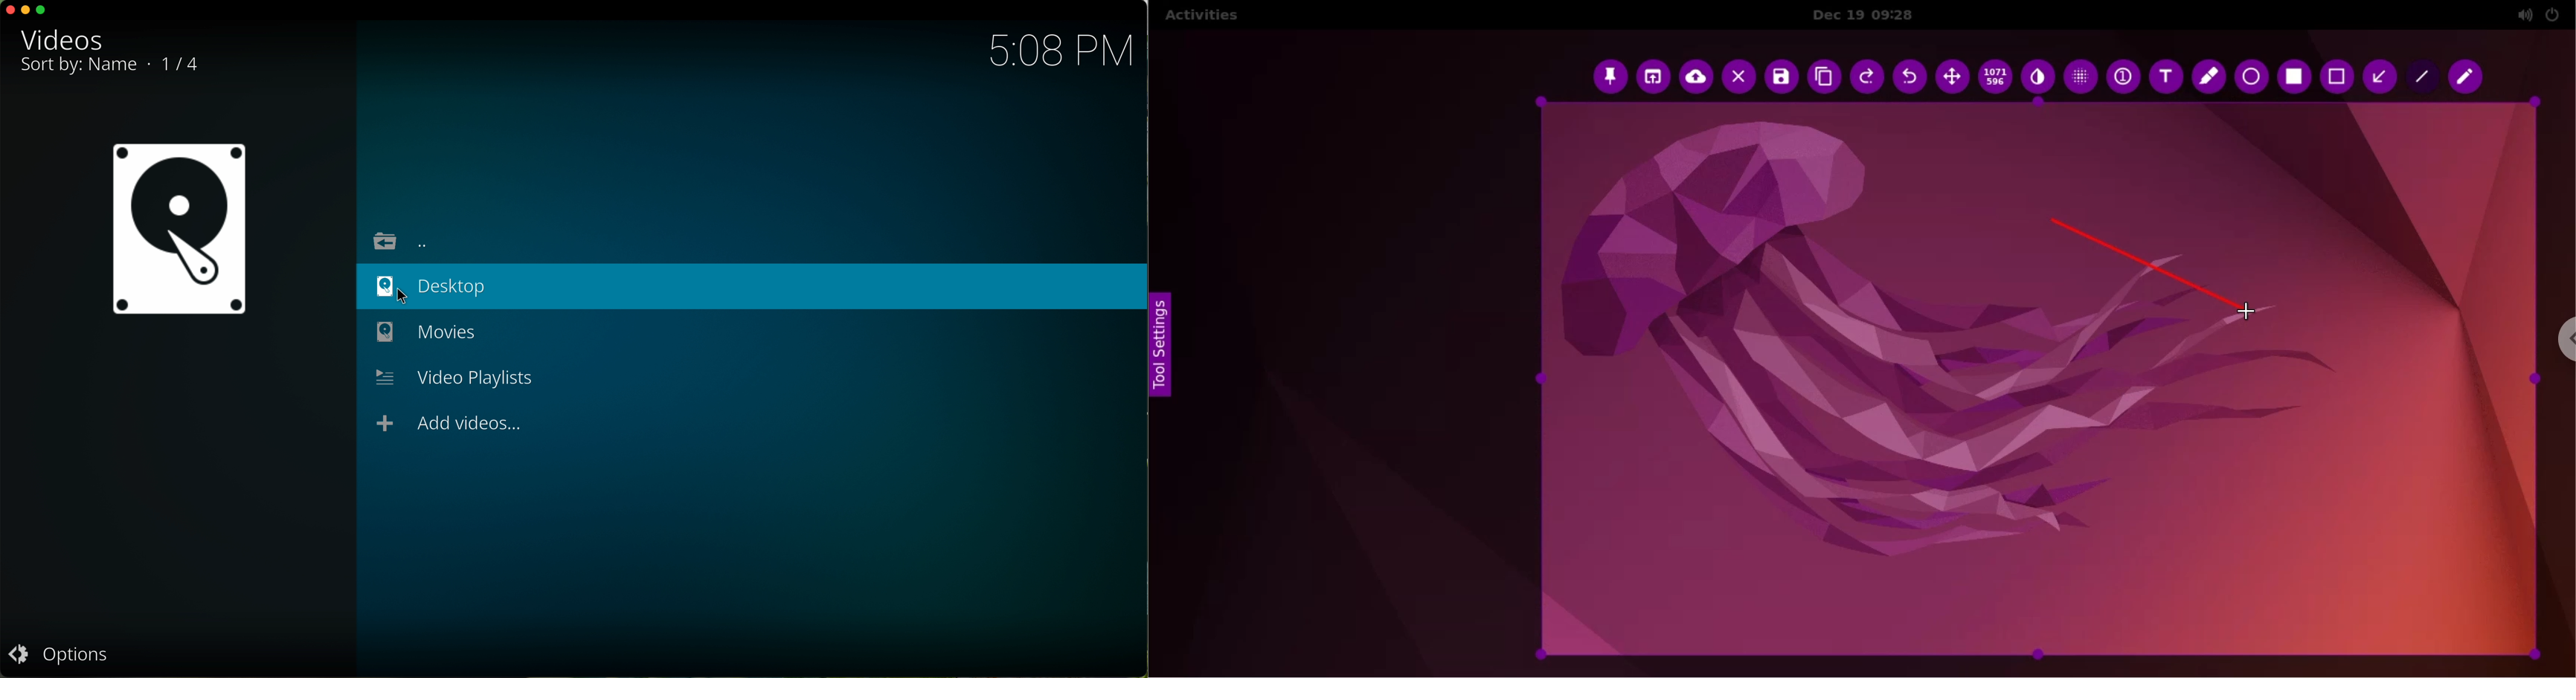 The height and width of the screenshot is (700, 2576). I want to click on movies, so click(425, 330).